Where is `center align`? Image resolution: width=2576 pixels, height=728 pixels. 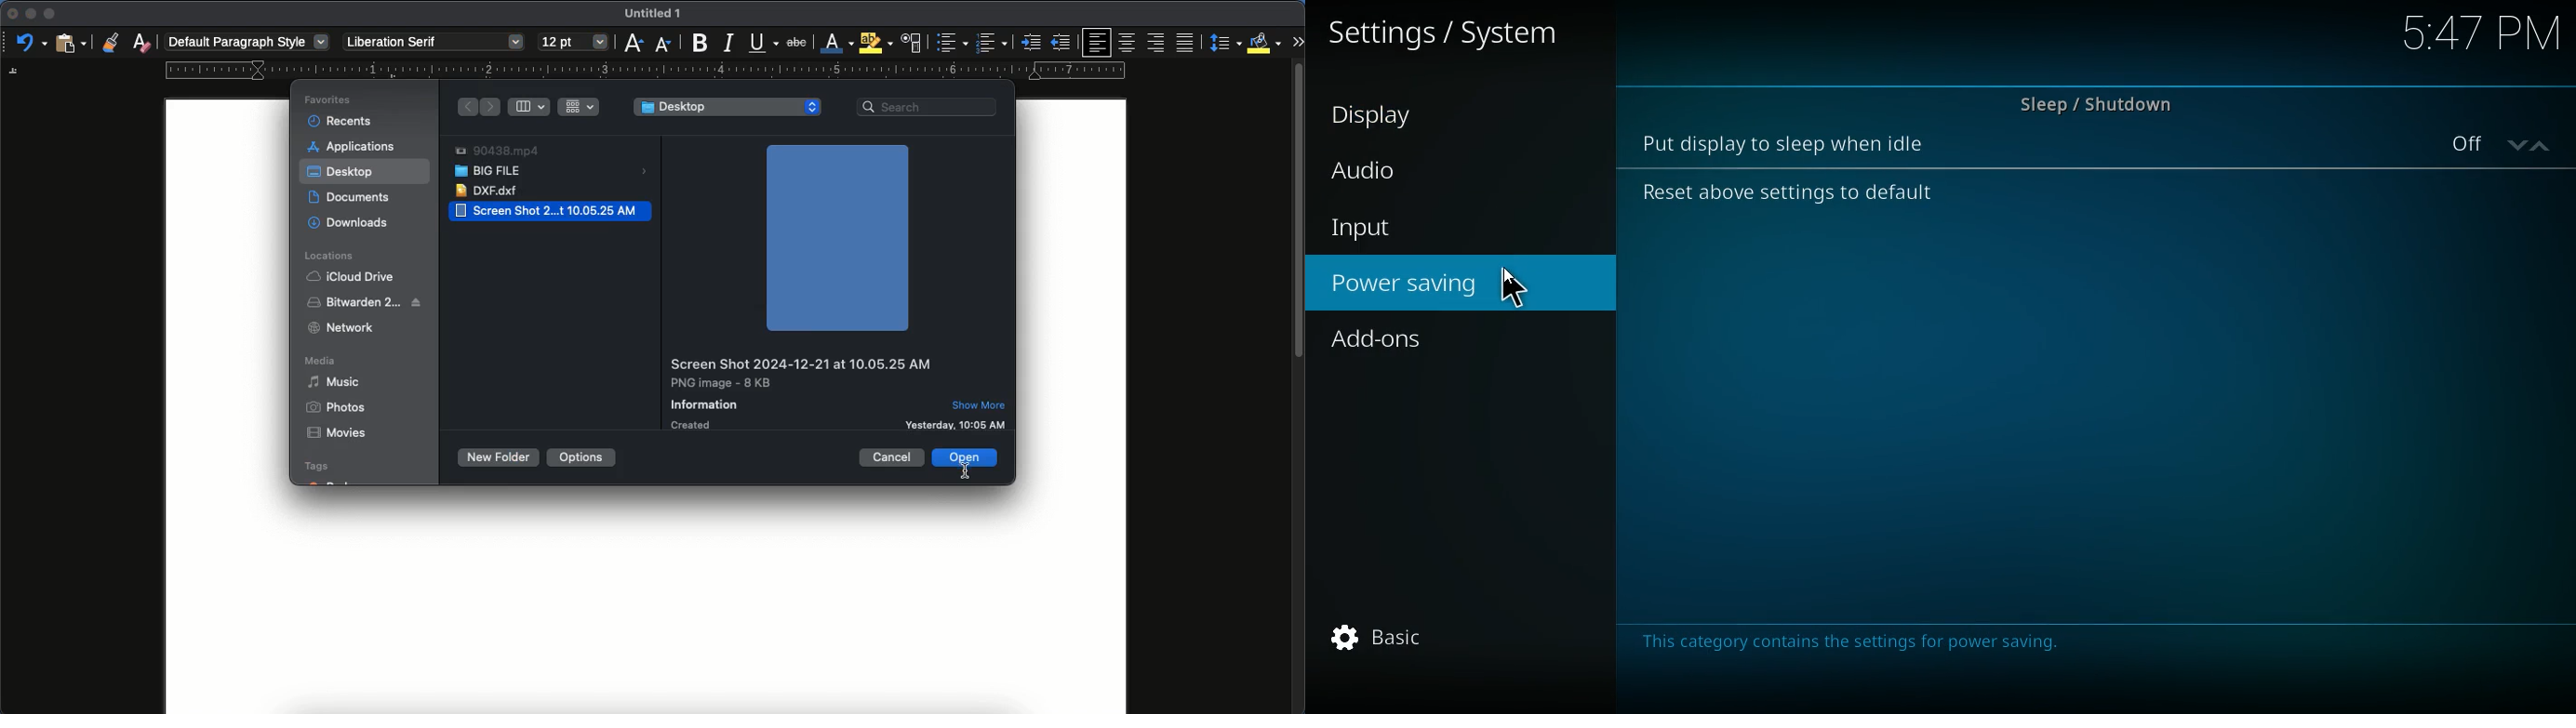
center align is located at coordinates (1128, 40).